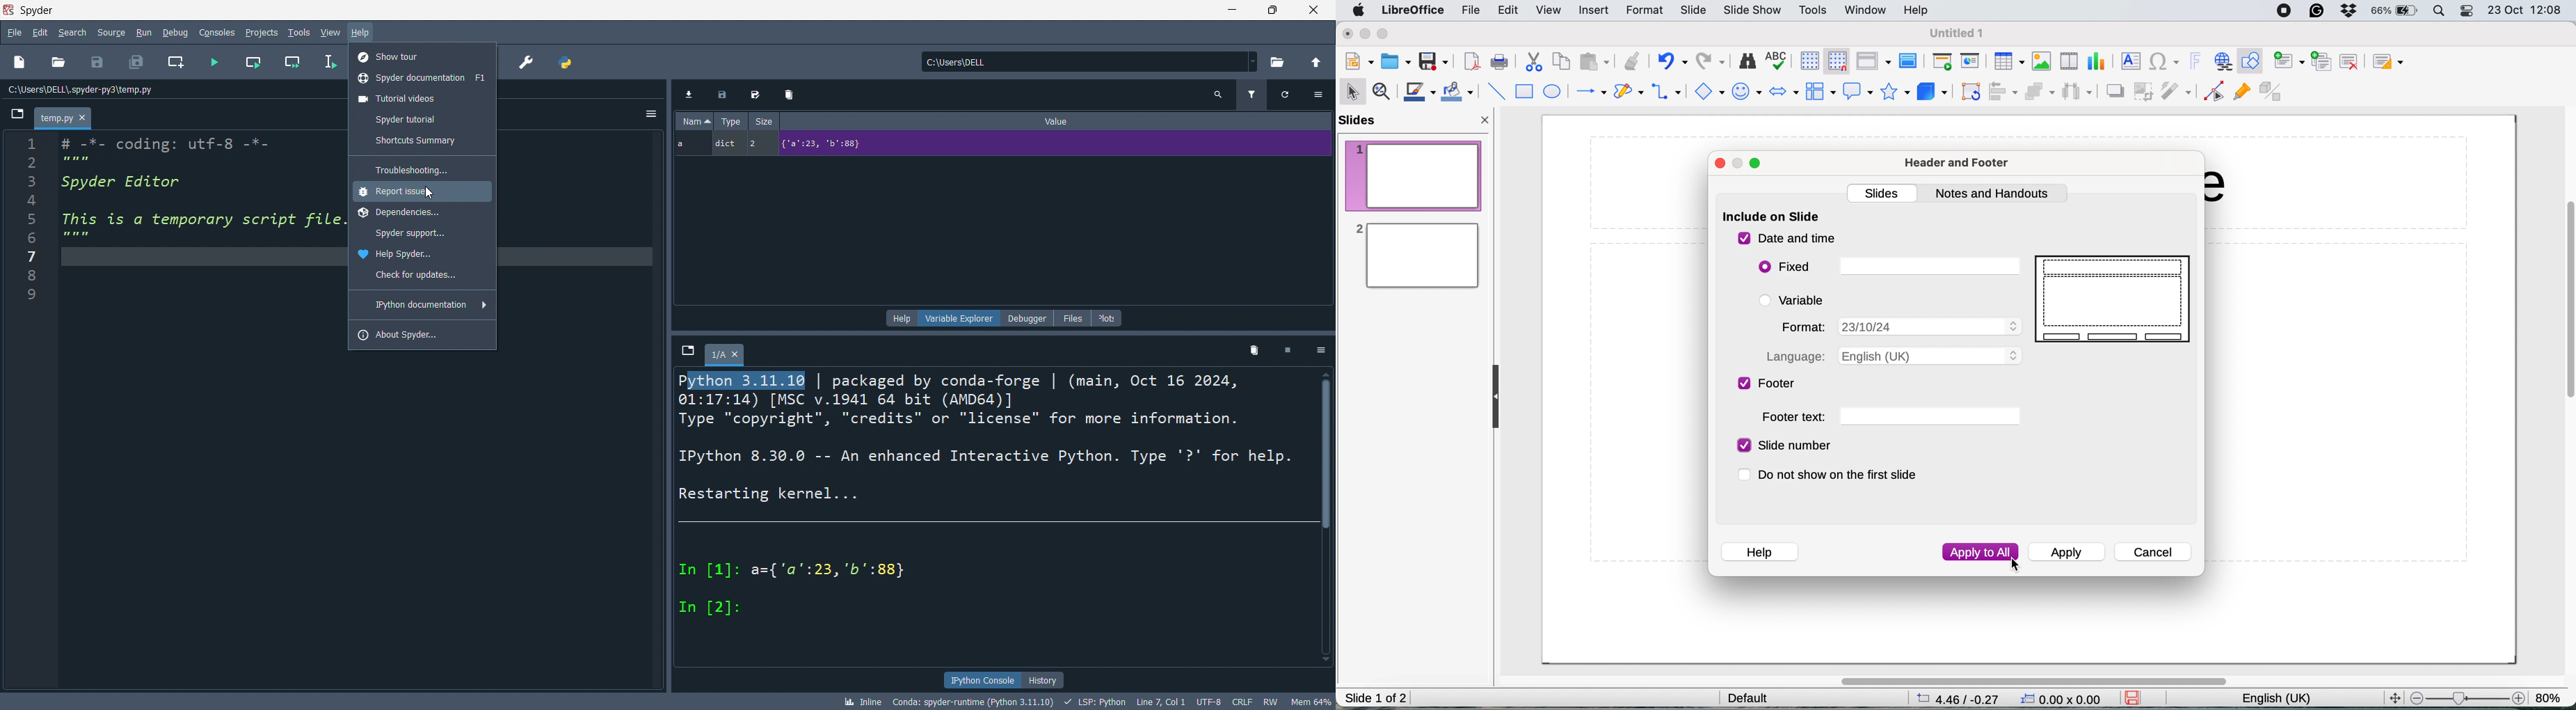  Describe the element at coordinates (332, 63) in the screenshot. I see `run line` at that location.